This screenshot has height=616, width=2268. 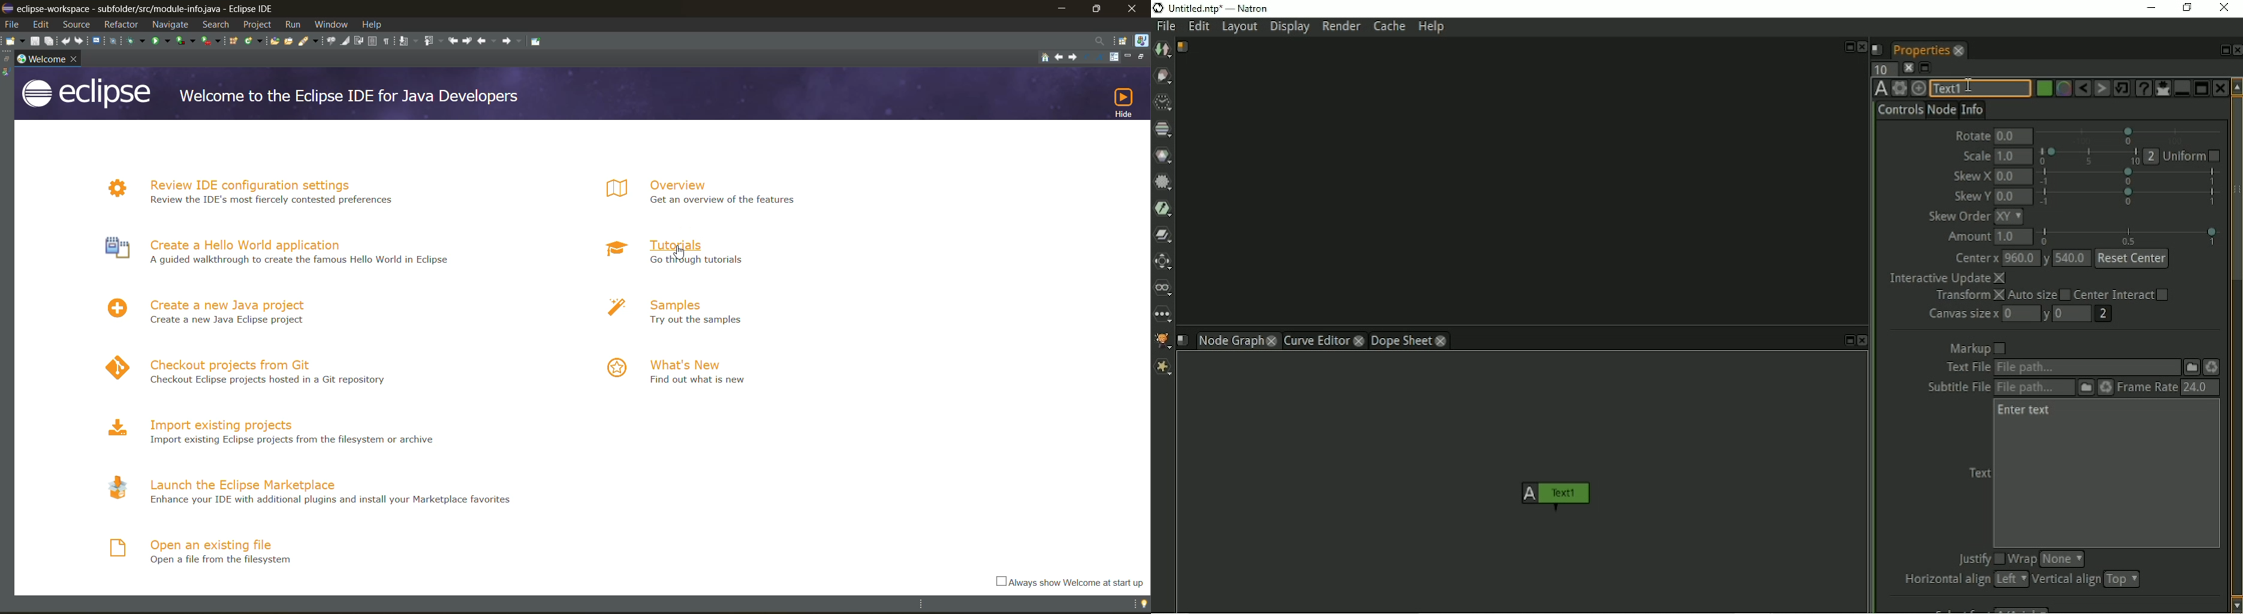 I want to click on cursor, so click(x=682, y=252).